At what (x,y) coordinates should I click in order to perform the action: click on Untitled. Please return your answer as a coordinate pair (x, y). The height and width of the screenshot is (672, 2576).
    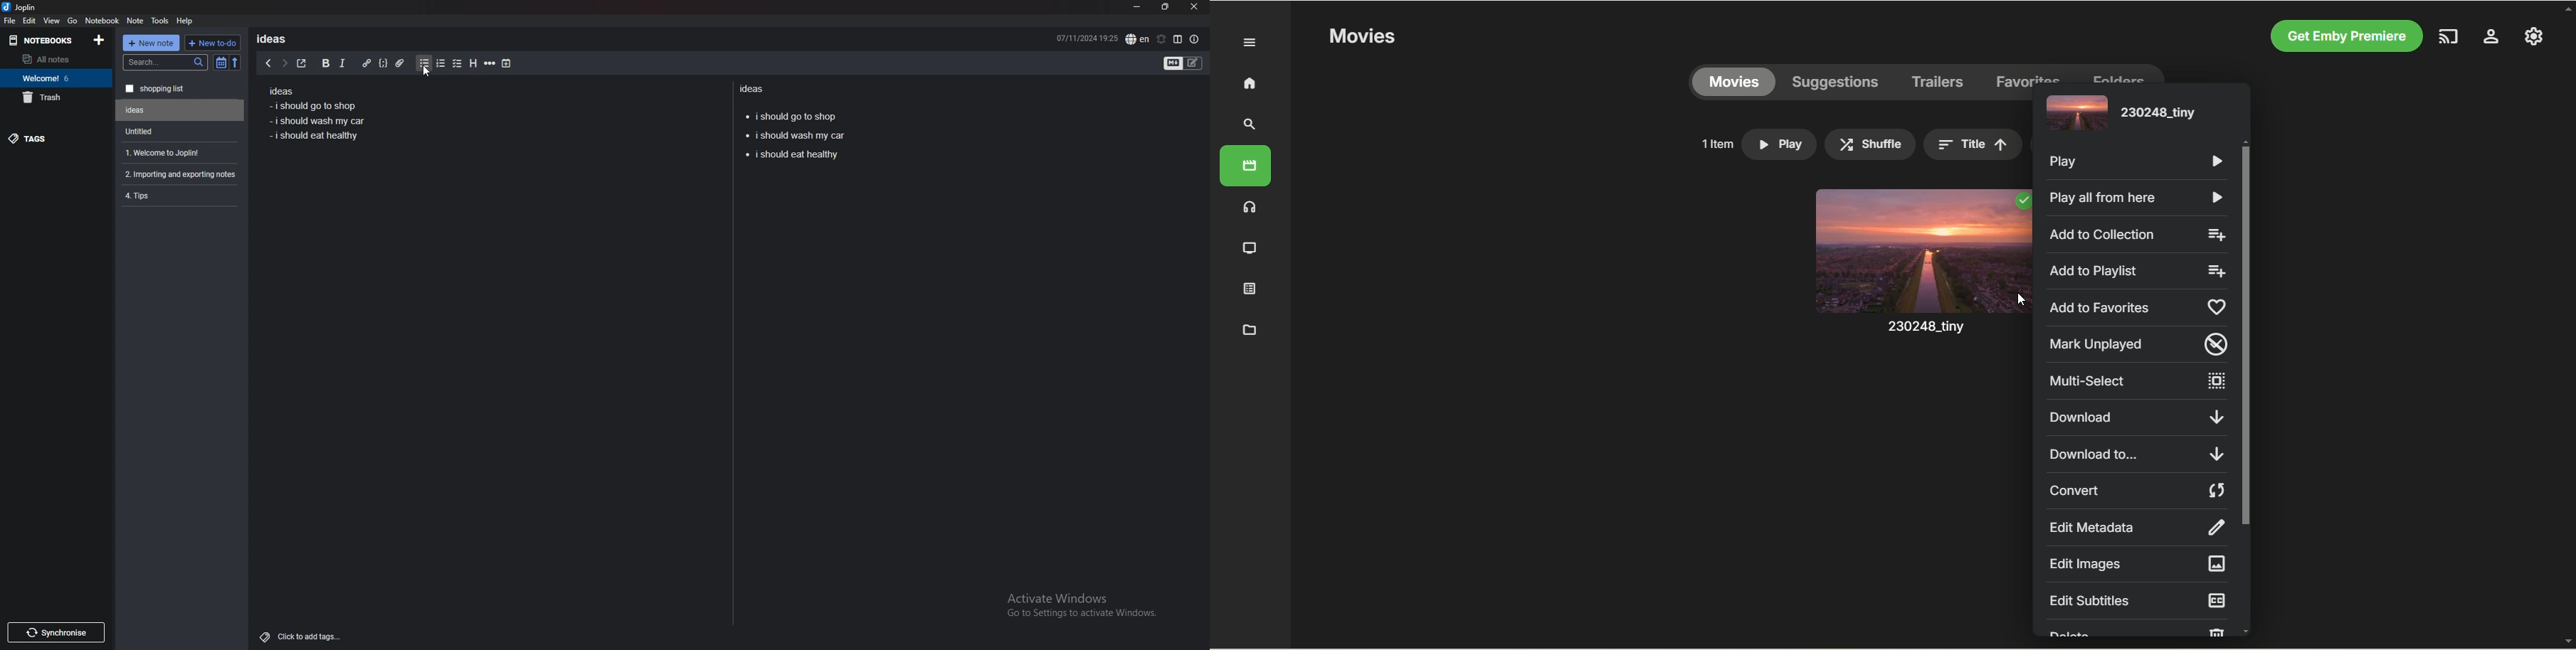
    Looking at the image, I should click on (180, 110).